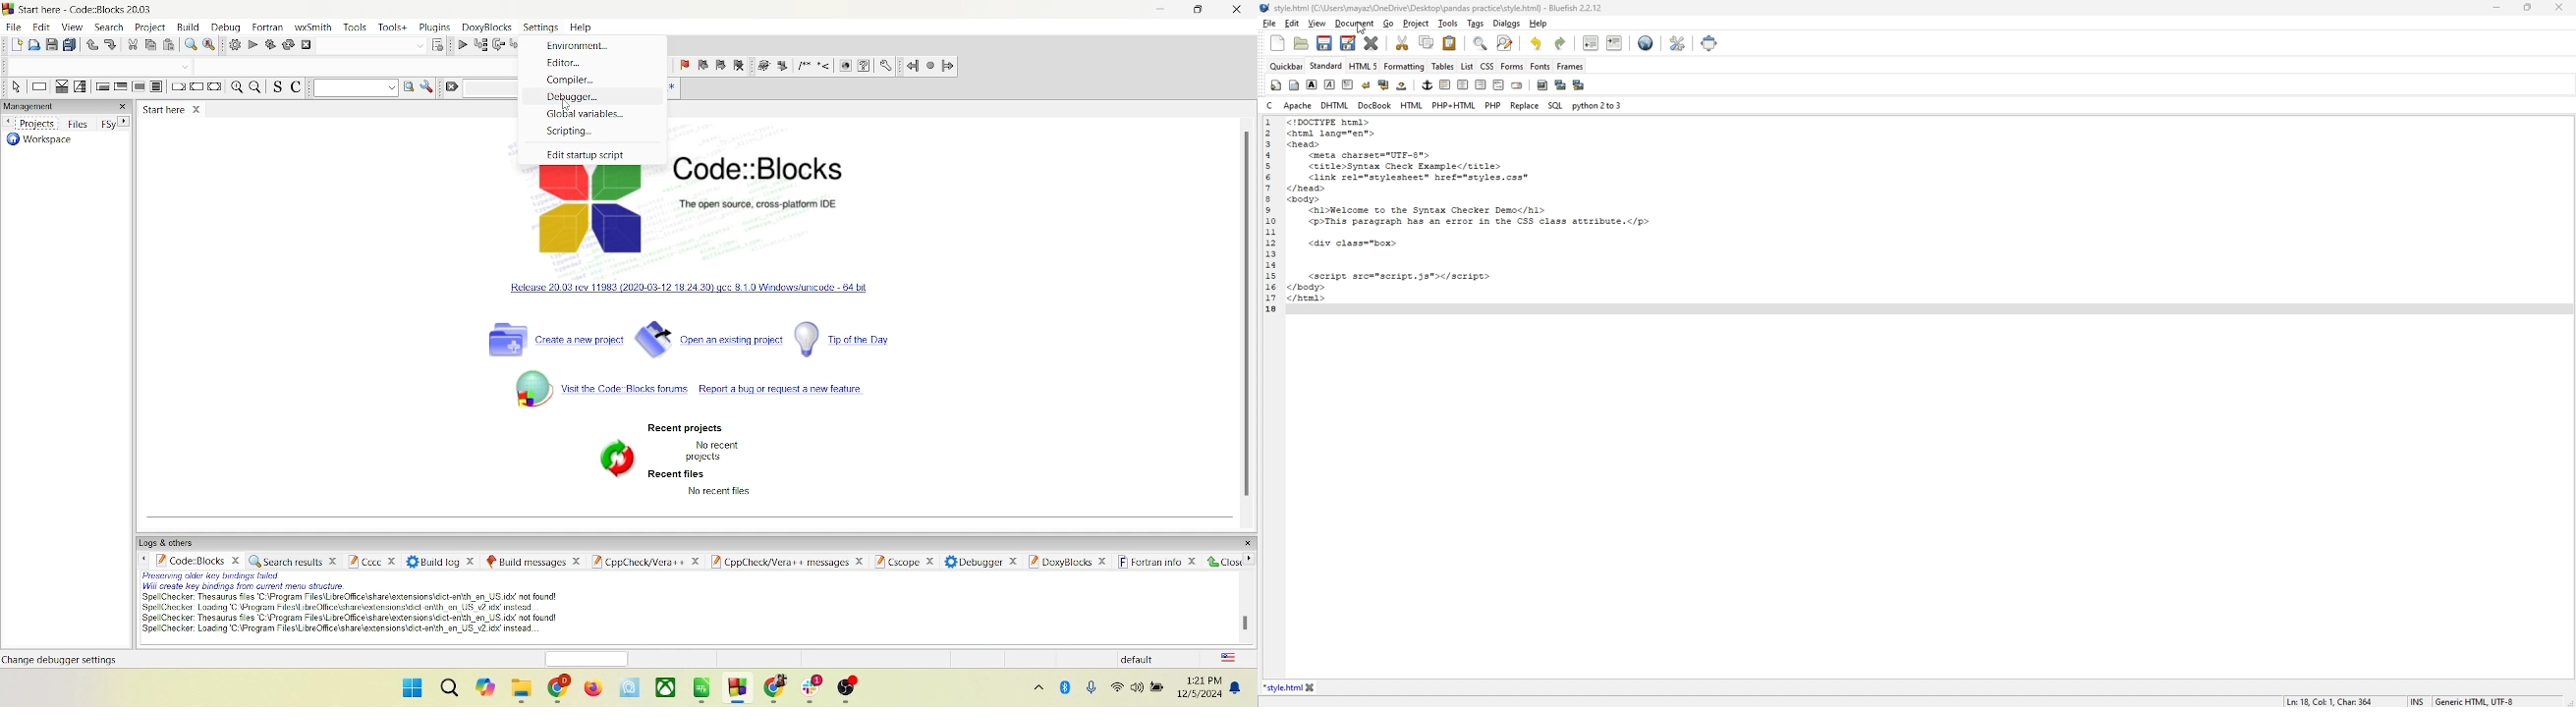 The height and width of the screenshot is (728, 2576). Describe the element at coordinates (1475, 23) in the screenshot. I see `tags` at that location.